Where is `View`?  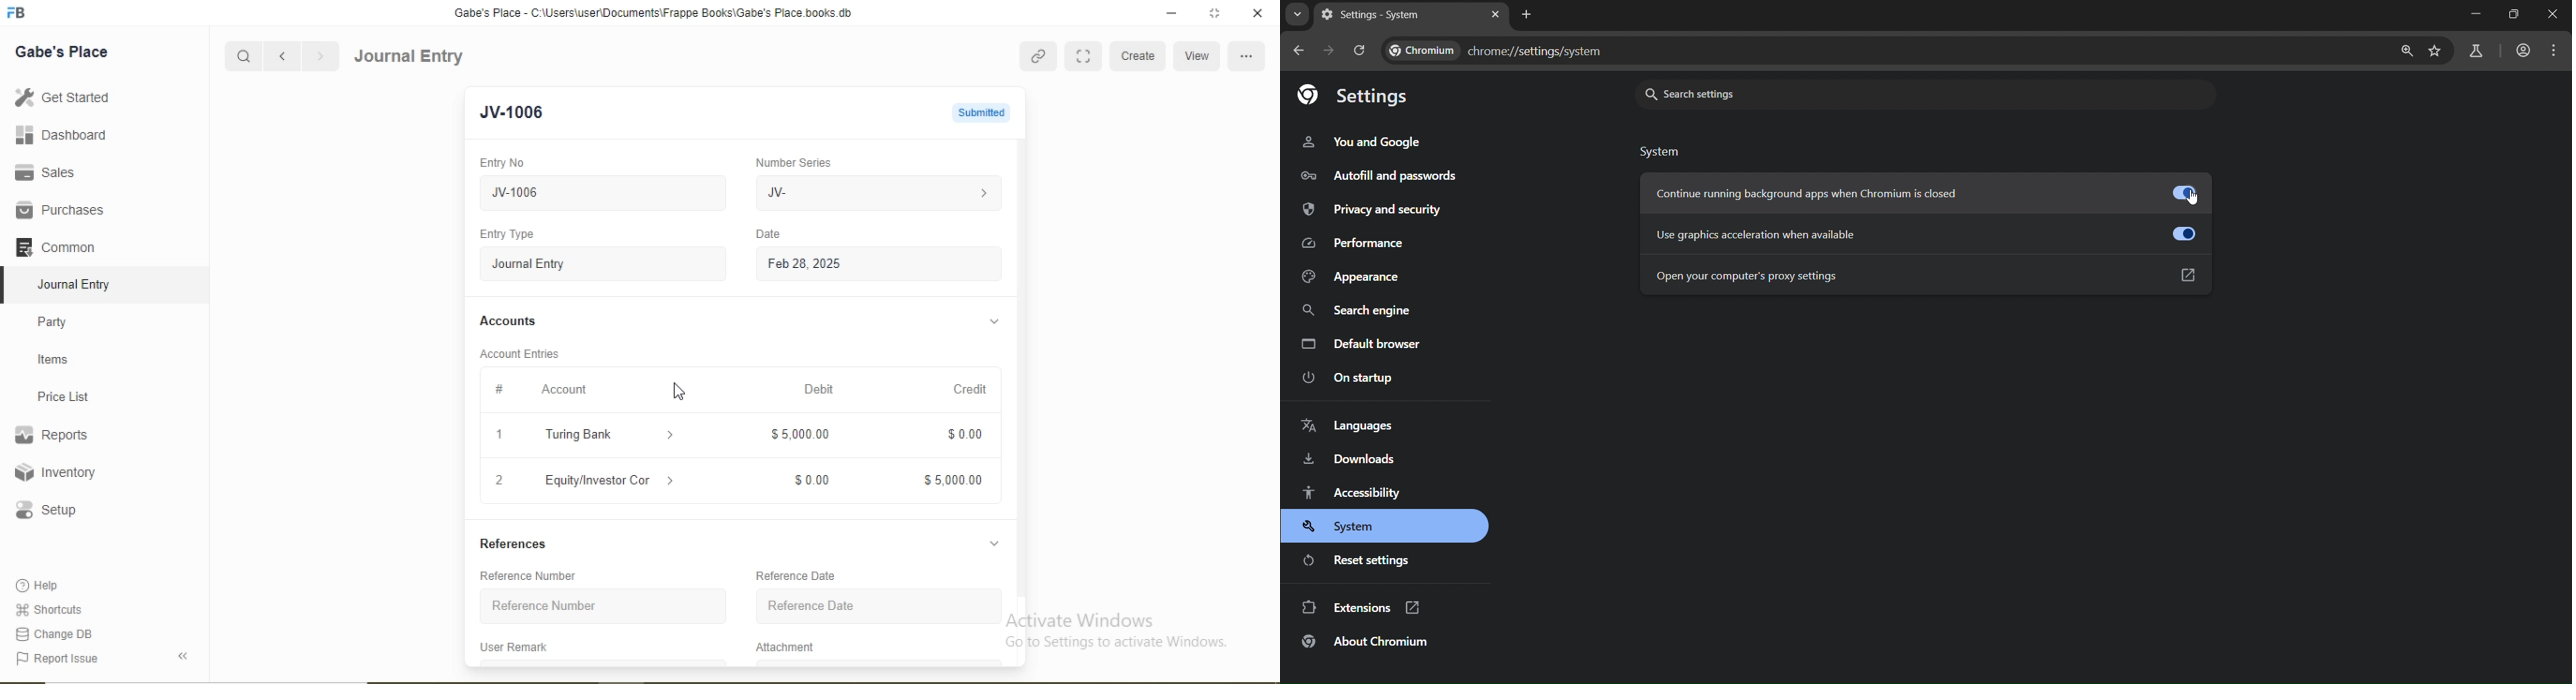
View is located at coordinates (1197, 56).